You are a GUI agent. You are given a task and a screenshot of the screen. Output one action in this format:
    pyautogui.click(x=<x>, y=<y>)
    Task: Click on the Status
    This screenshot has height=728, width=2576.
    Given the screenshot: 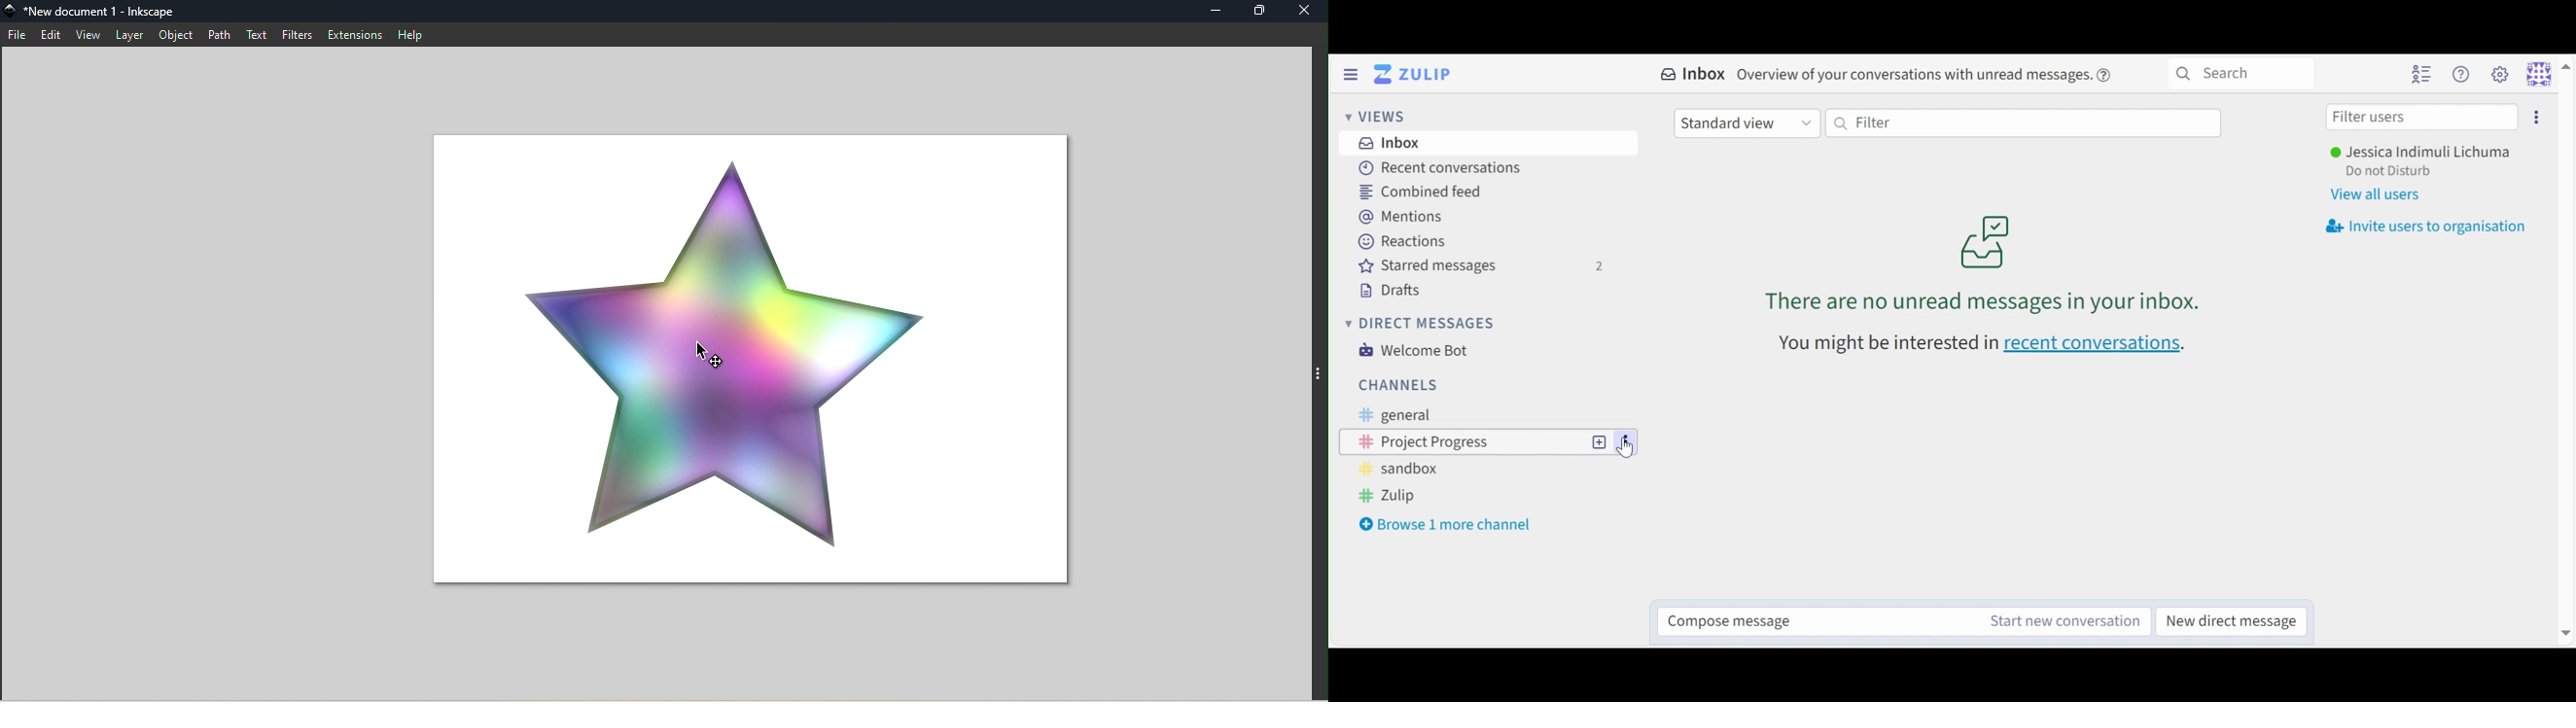 What is the action you would take?
    pyautogui.click(x=2390, y=174)
    